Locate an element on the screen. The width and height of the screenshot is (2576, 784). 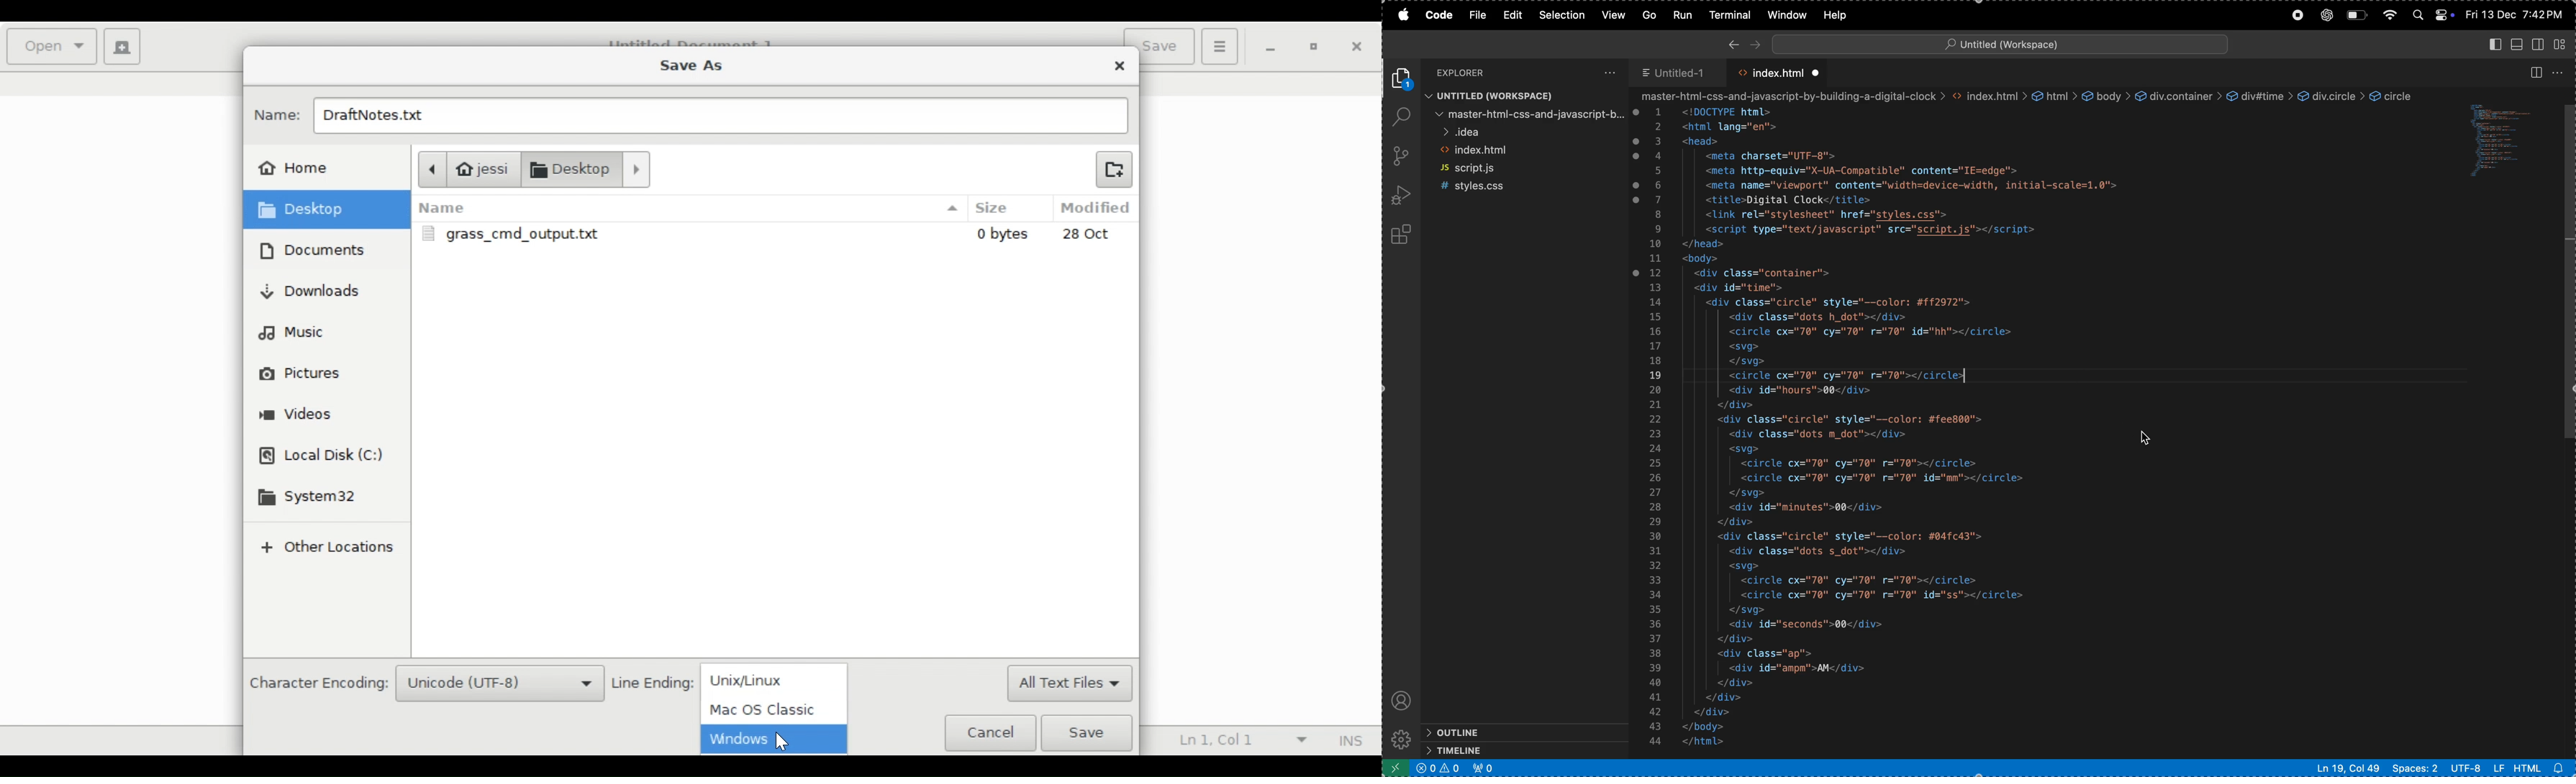
split editor right is located at coordinates (2536, 73).